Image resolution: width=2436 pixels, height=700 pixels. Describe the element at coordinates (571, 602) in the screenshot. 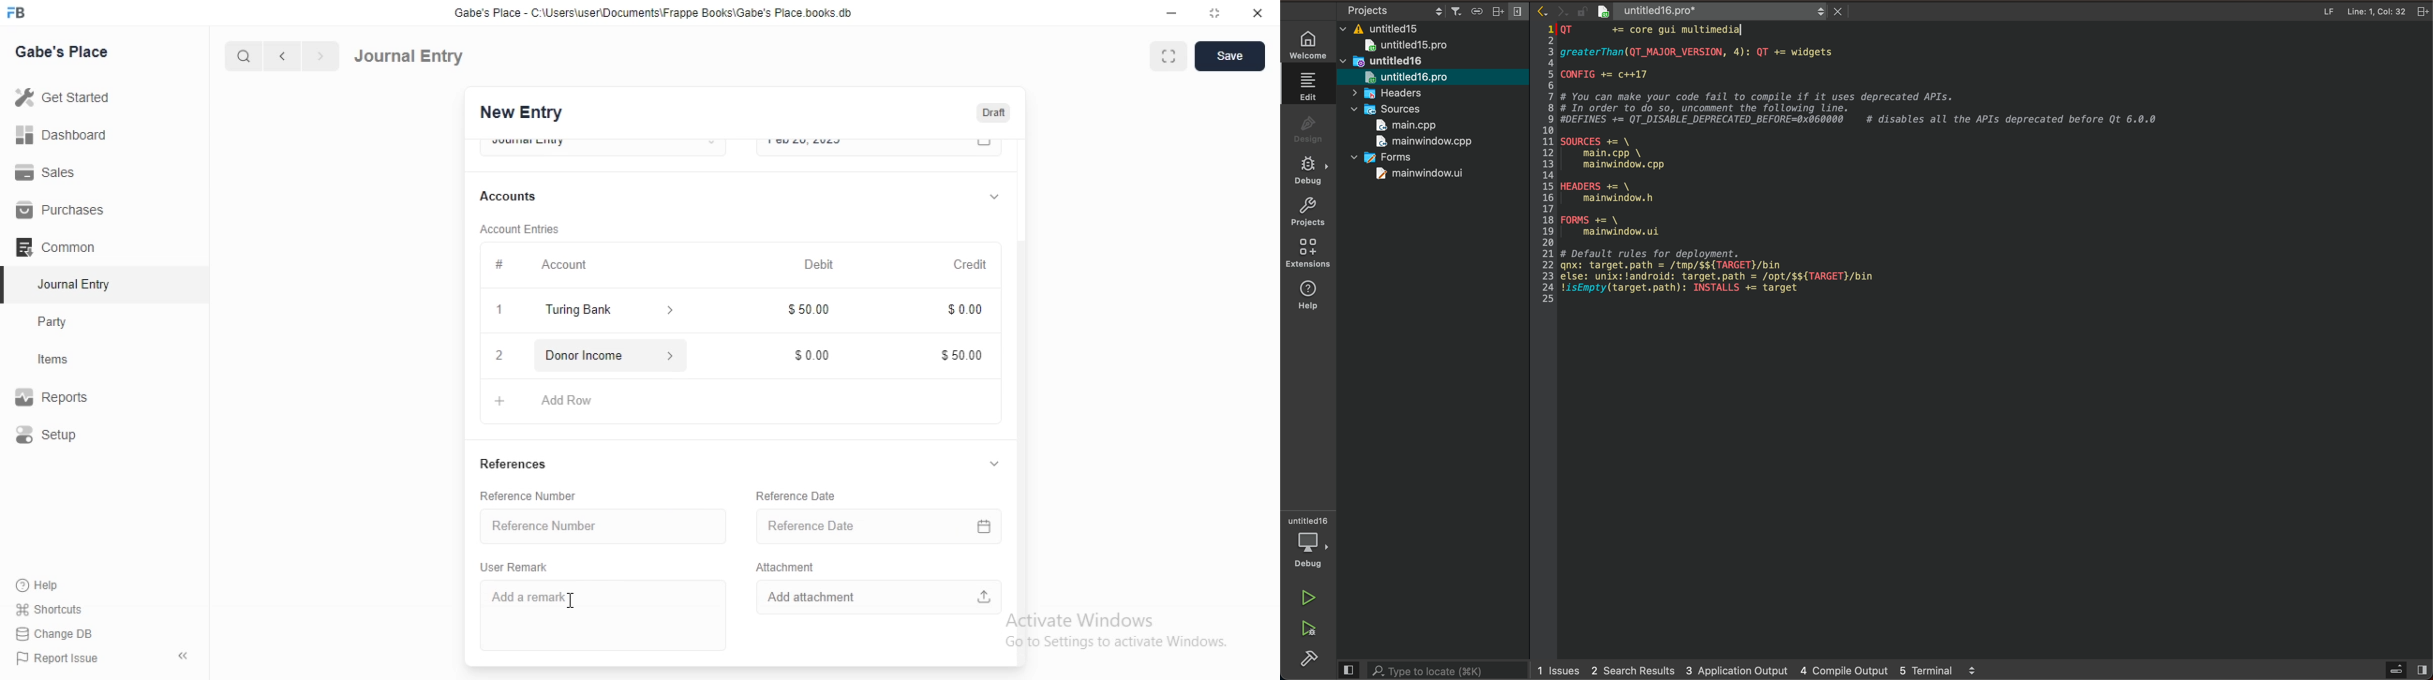

I see `cursor` at that location.